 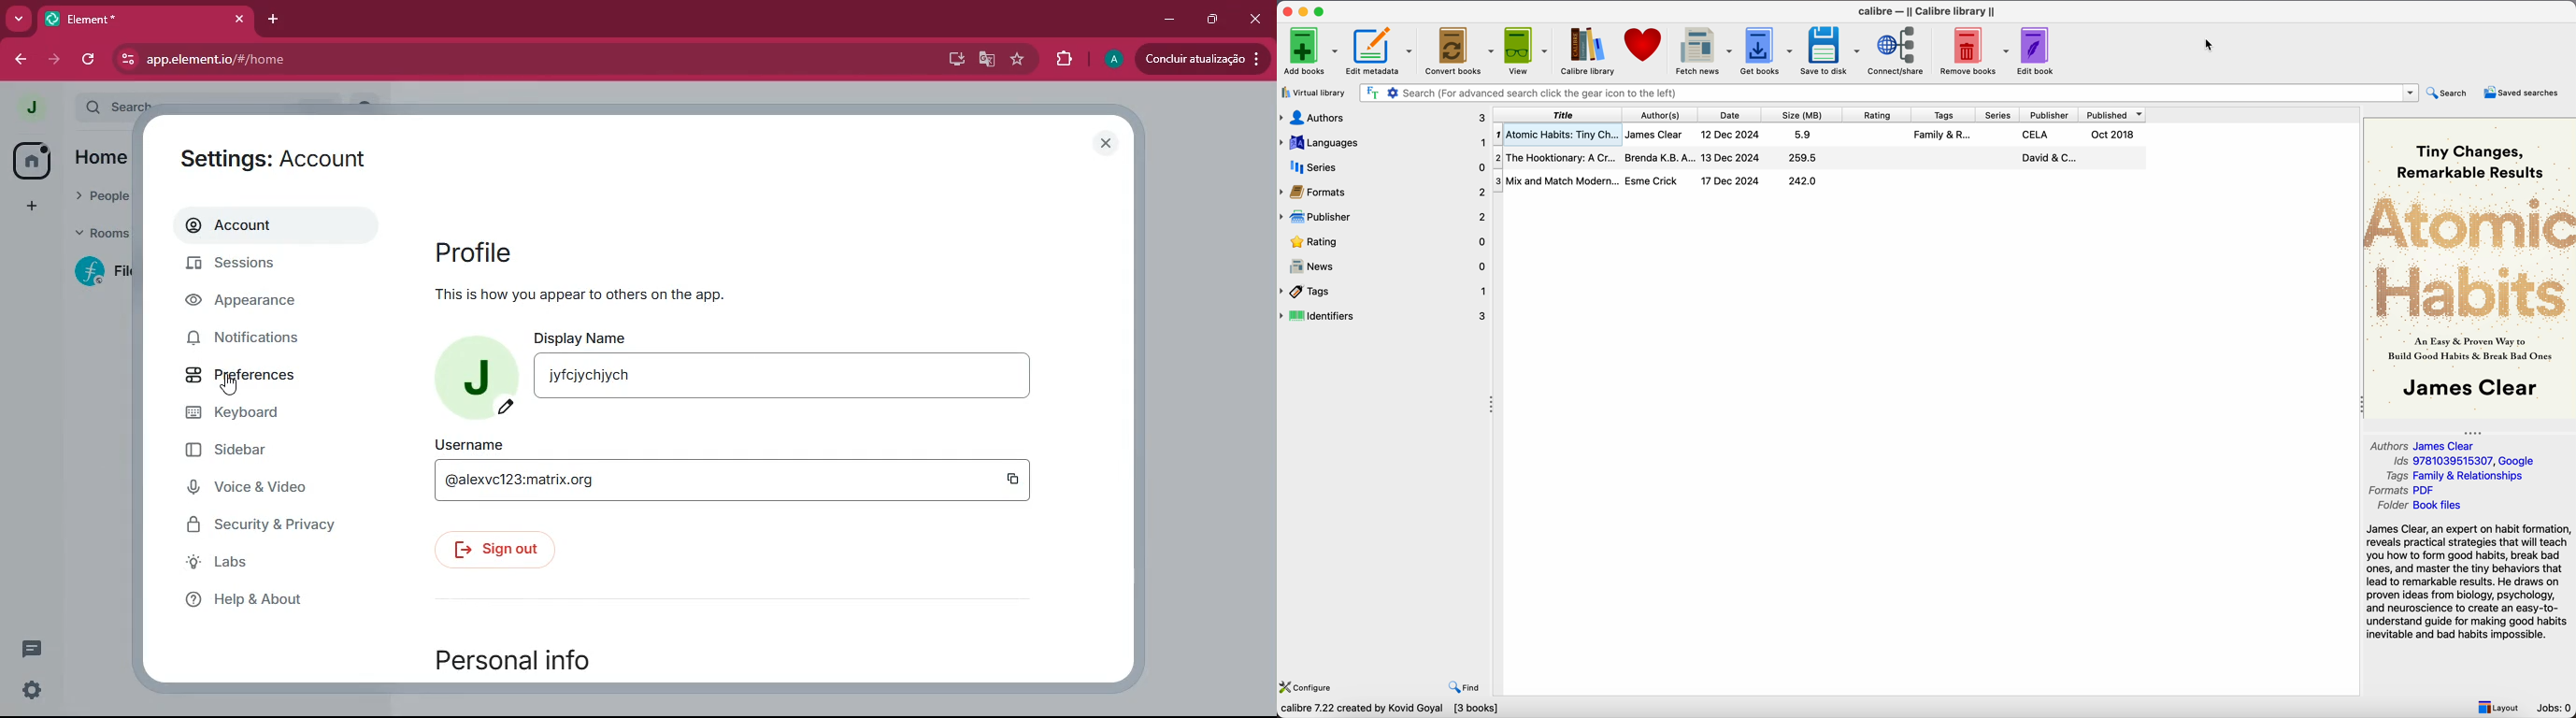 I want to click on The Hooktionary: A Cr..., so click(x=1555, y=158).